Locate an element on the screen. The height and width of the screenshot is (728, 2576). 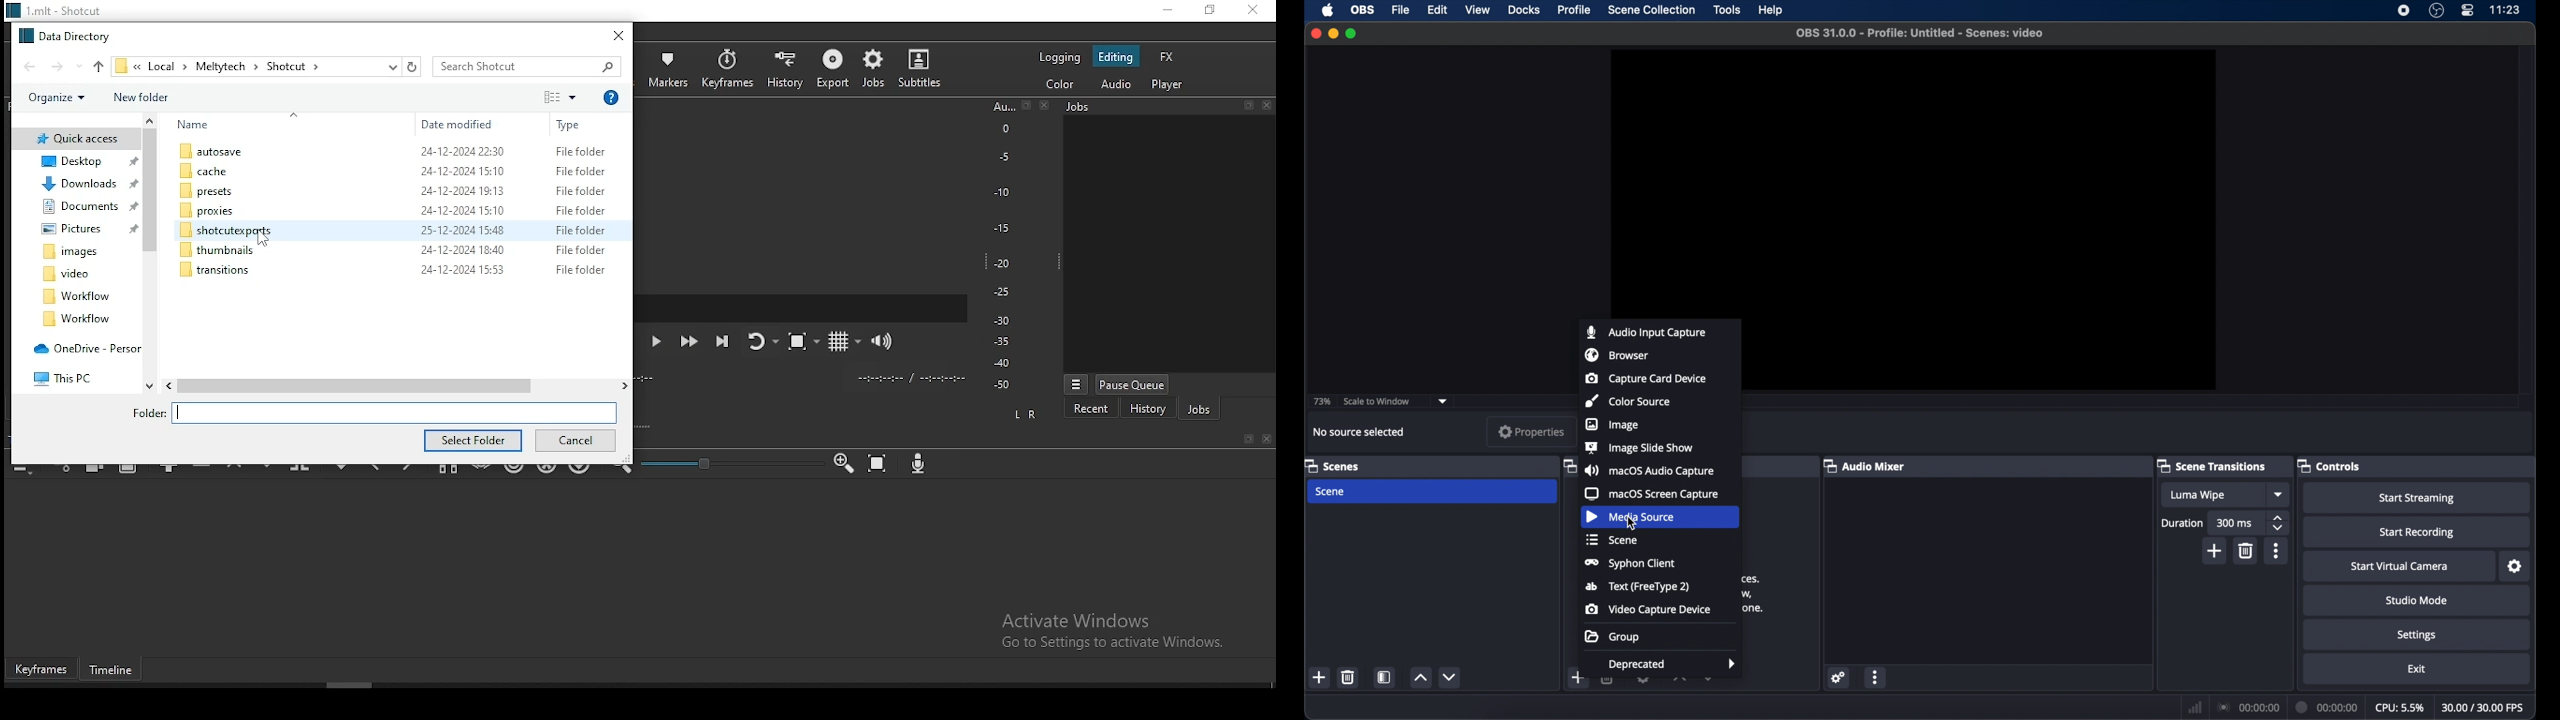
docks is located at coordinates (1523, 10).